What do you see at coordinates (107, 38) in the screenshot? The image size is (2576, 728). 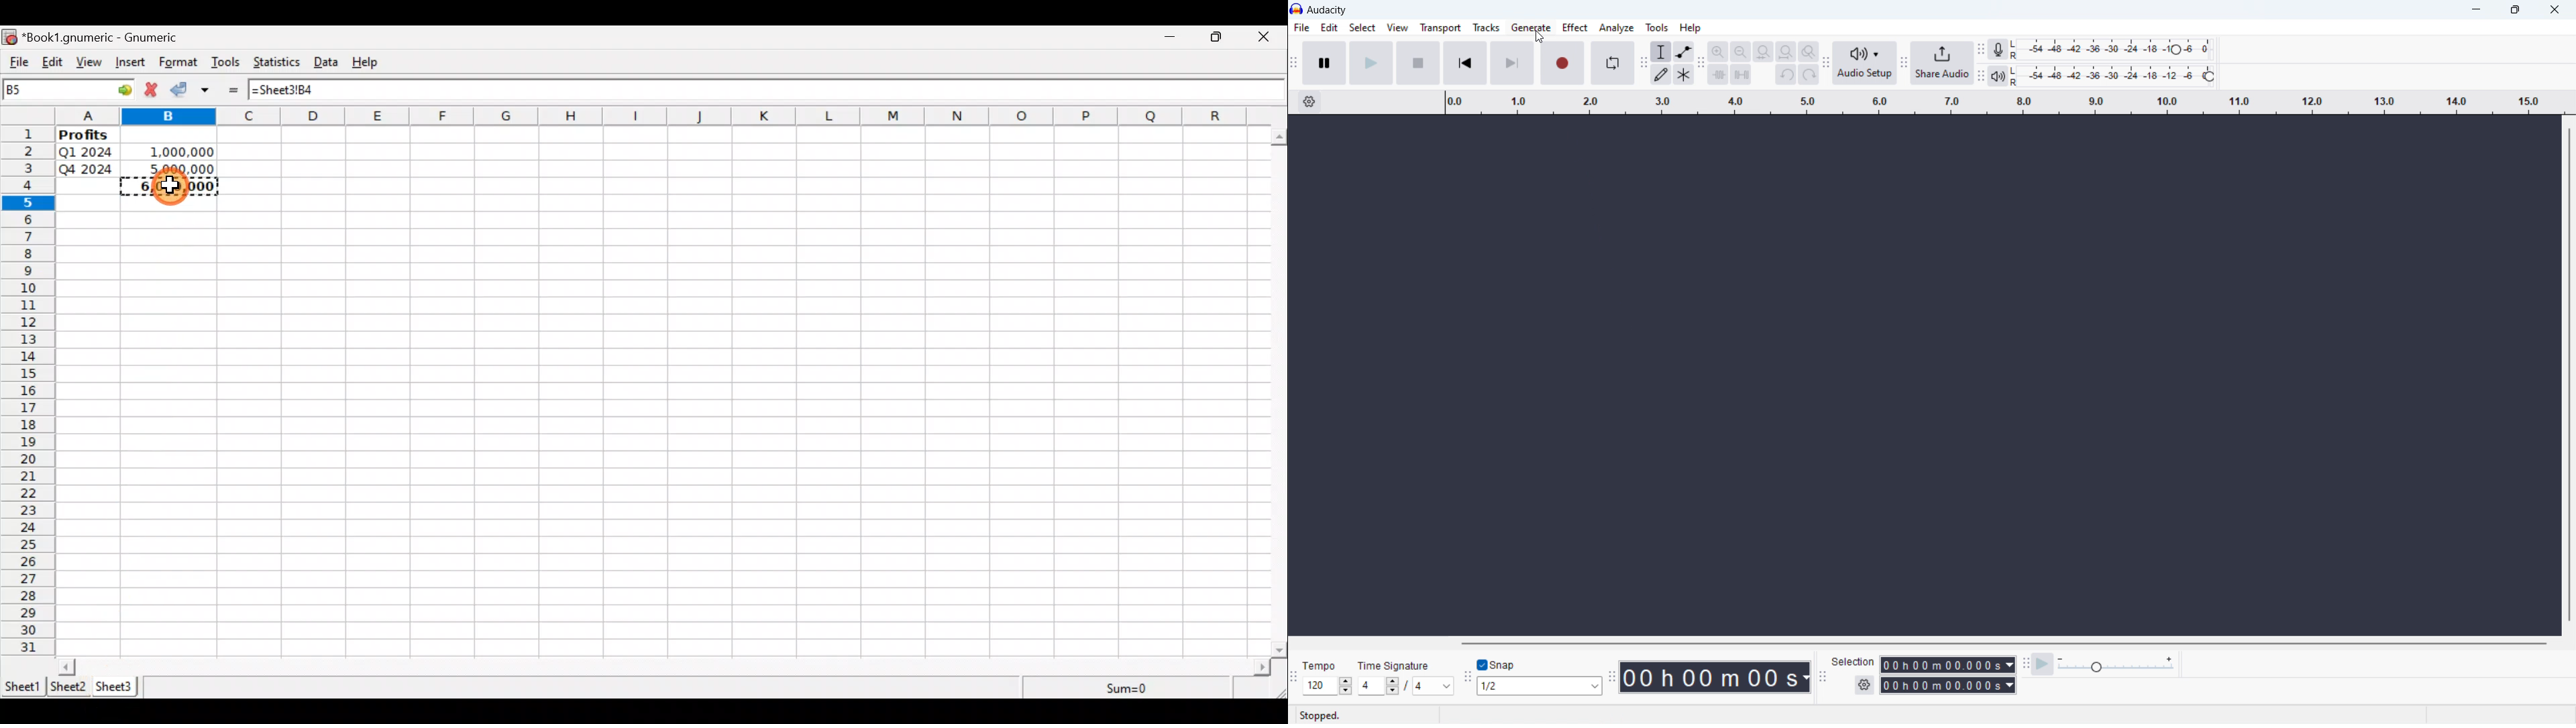 I see `“Book1.gnumeric - Gnumeric` at bounding box center [107, 38].